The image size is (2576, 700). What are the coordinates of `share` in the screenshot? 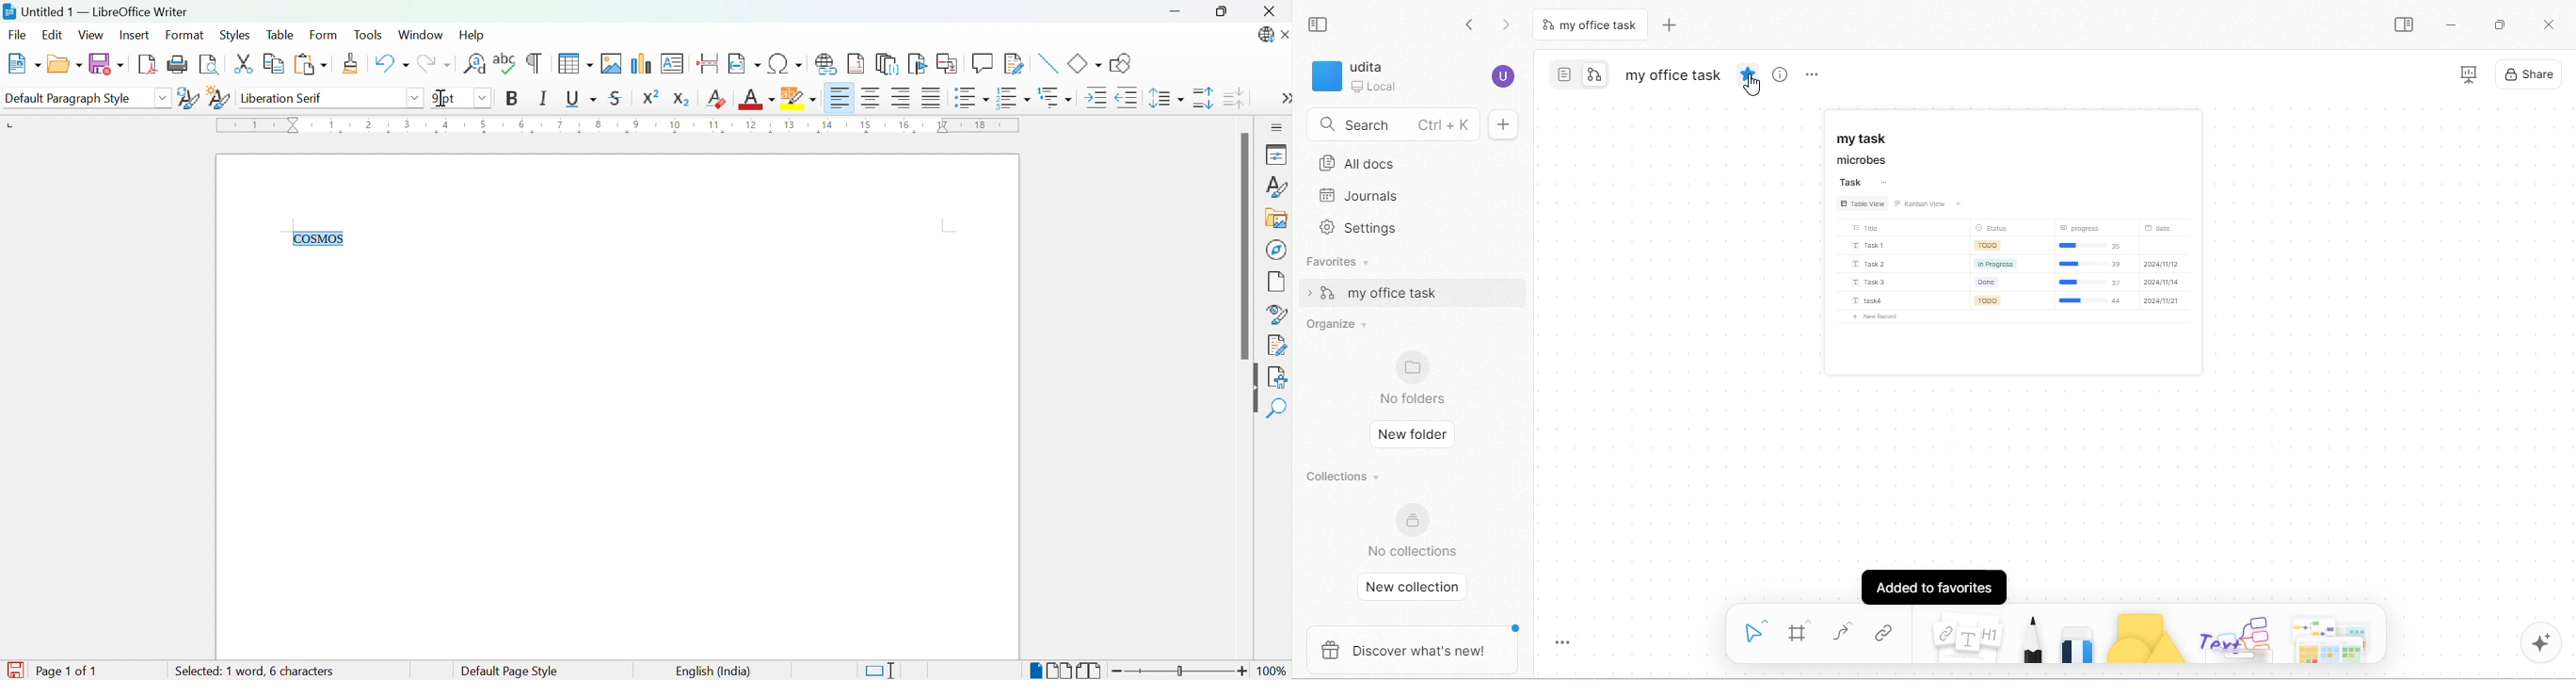 It's located at (2530, 74).